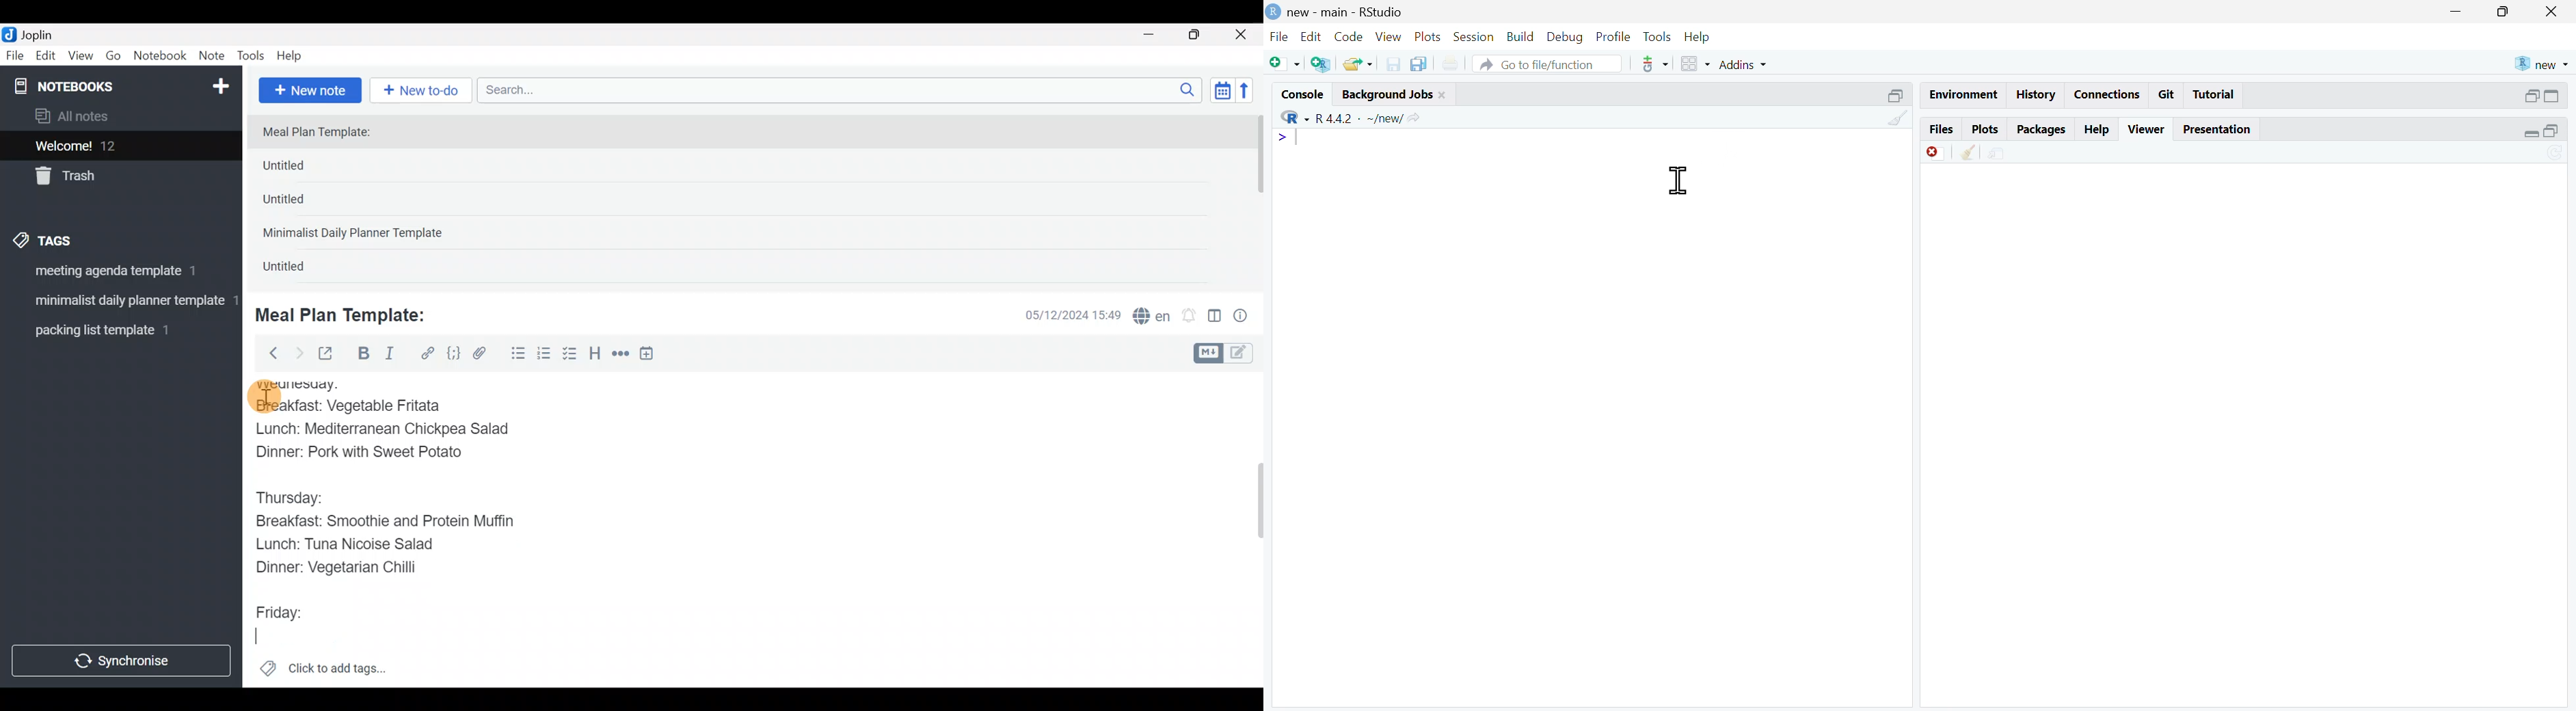  Describe the element at coordinates (1897, 96) in the screenshot. I see `open in separate window` at that location.